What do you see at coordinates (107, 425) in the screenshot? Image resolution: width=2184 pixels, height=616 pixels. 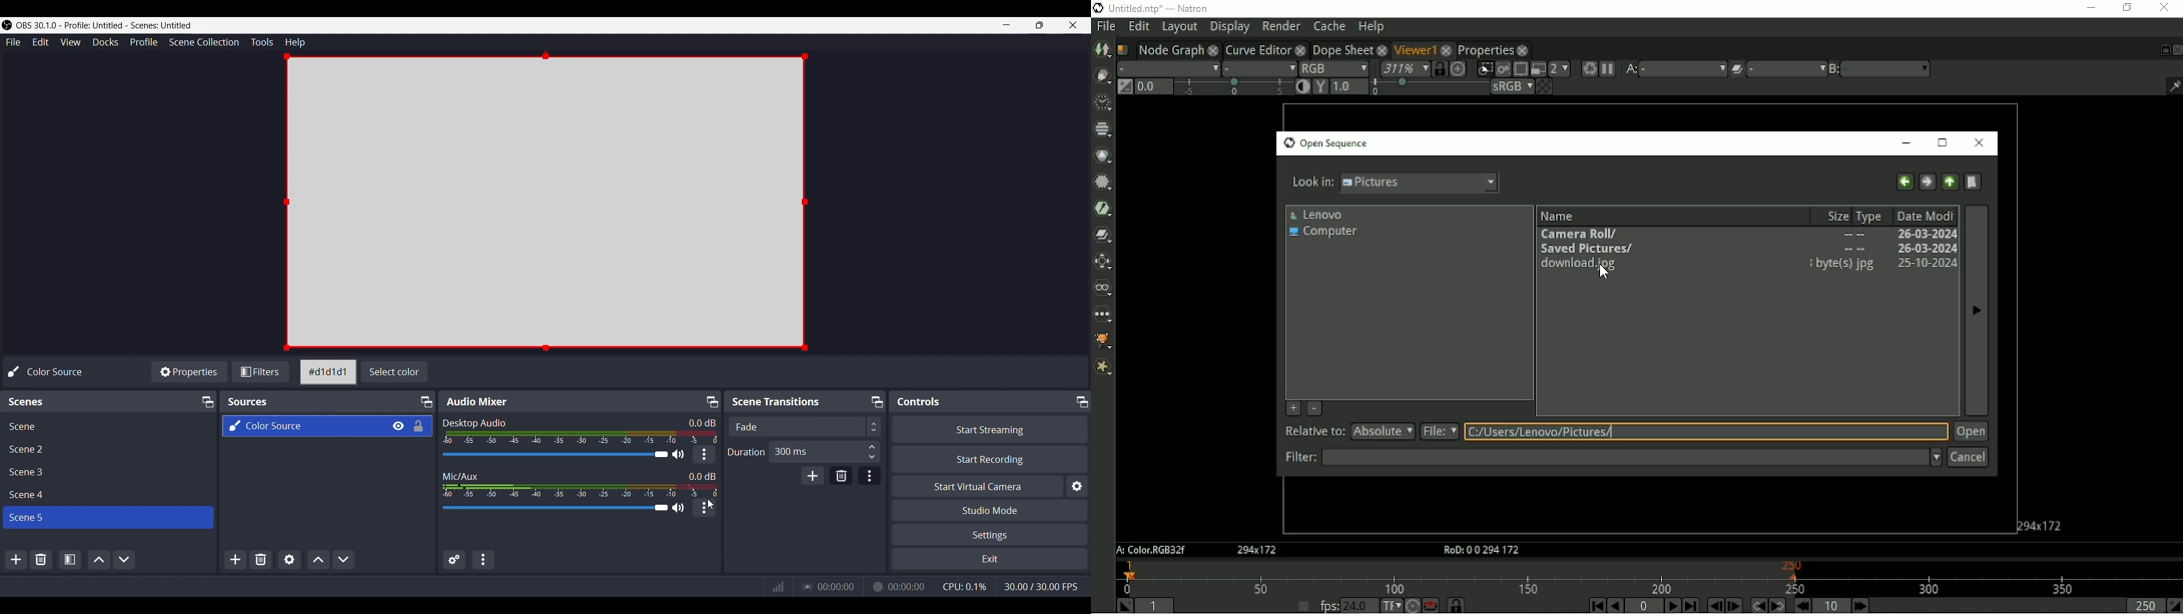 I see `Scene File` at bounding box center [107, 425].